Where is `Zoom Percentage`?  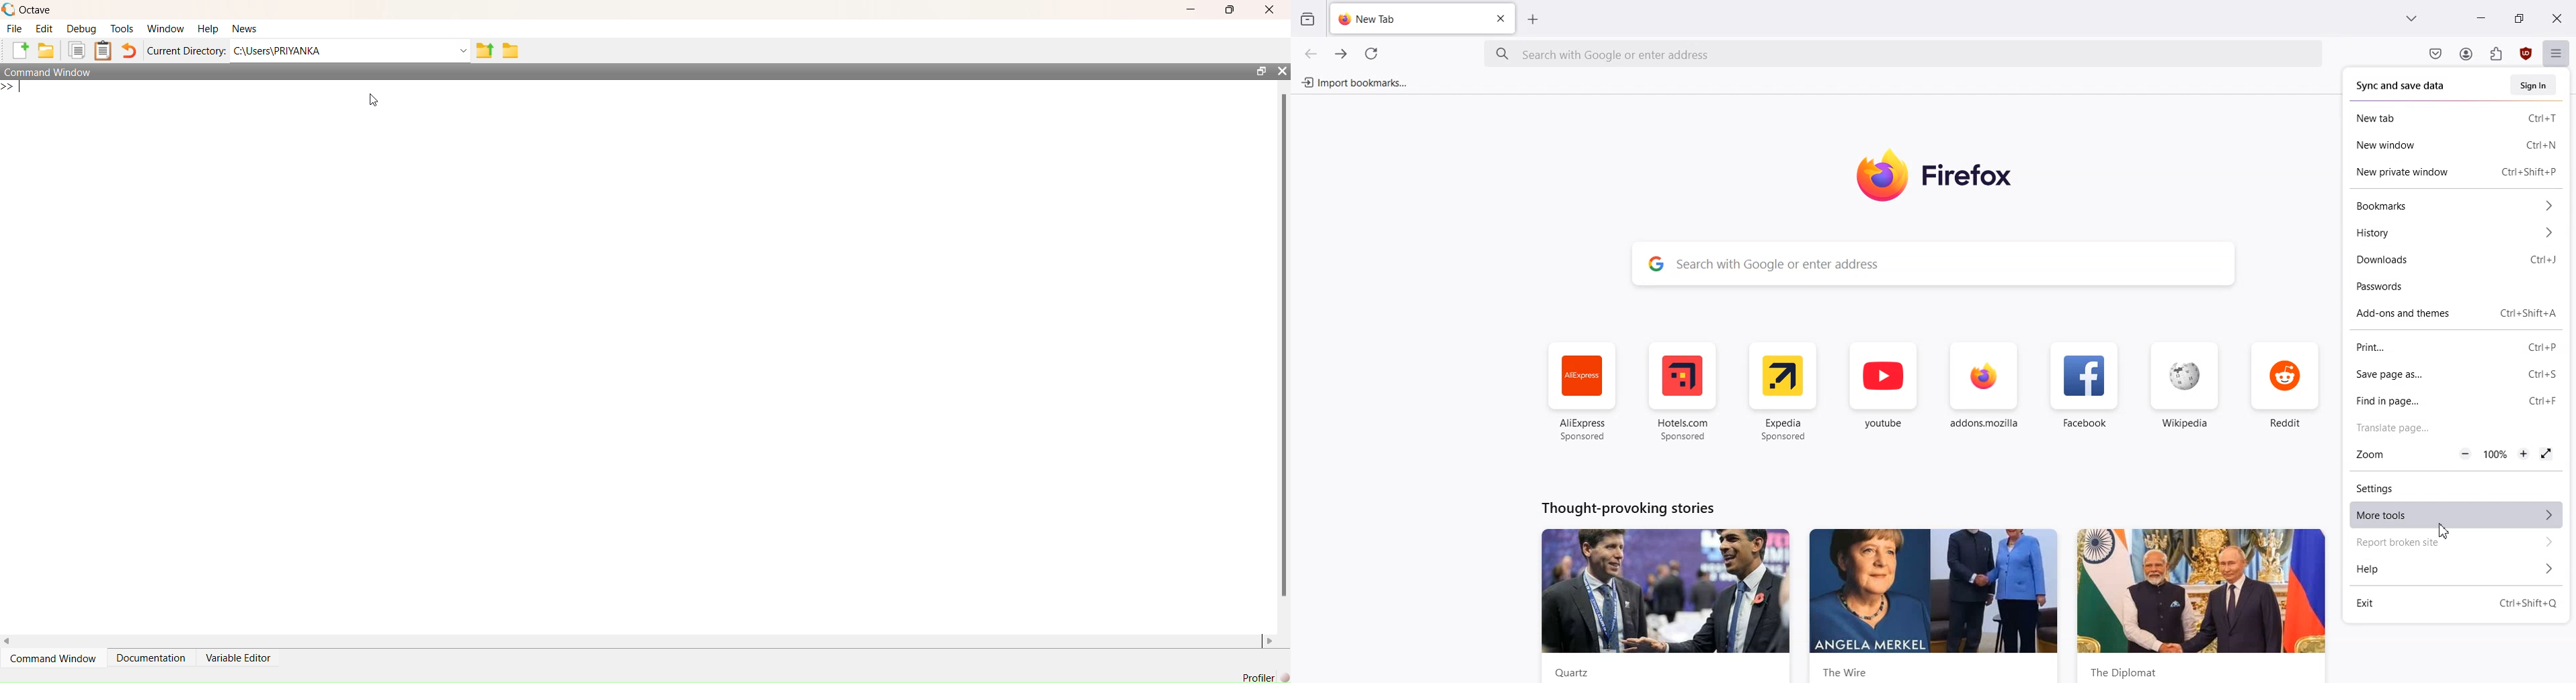
Zoom Percentage is located at coordinates (2497, 454).